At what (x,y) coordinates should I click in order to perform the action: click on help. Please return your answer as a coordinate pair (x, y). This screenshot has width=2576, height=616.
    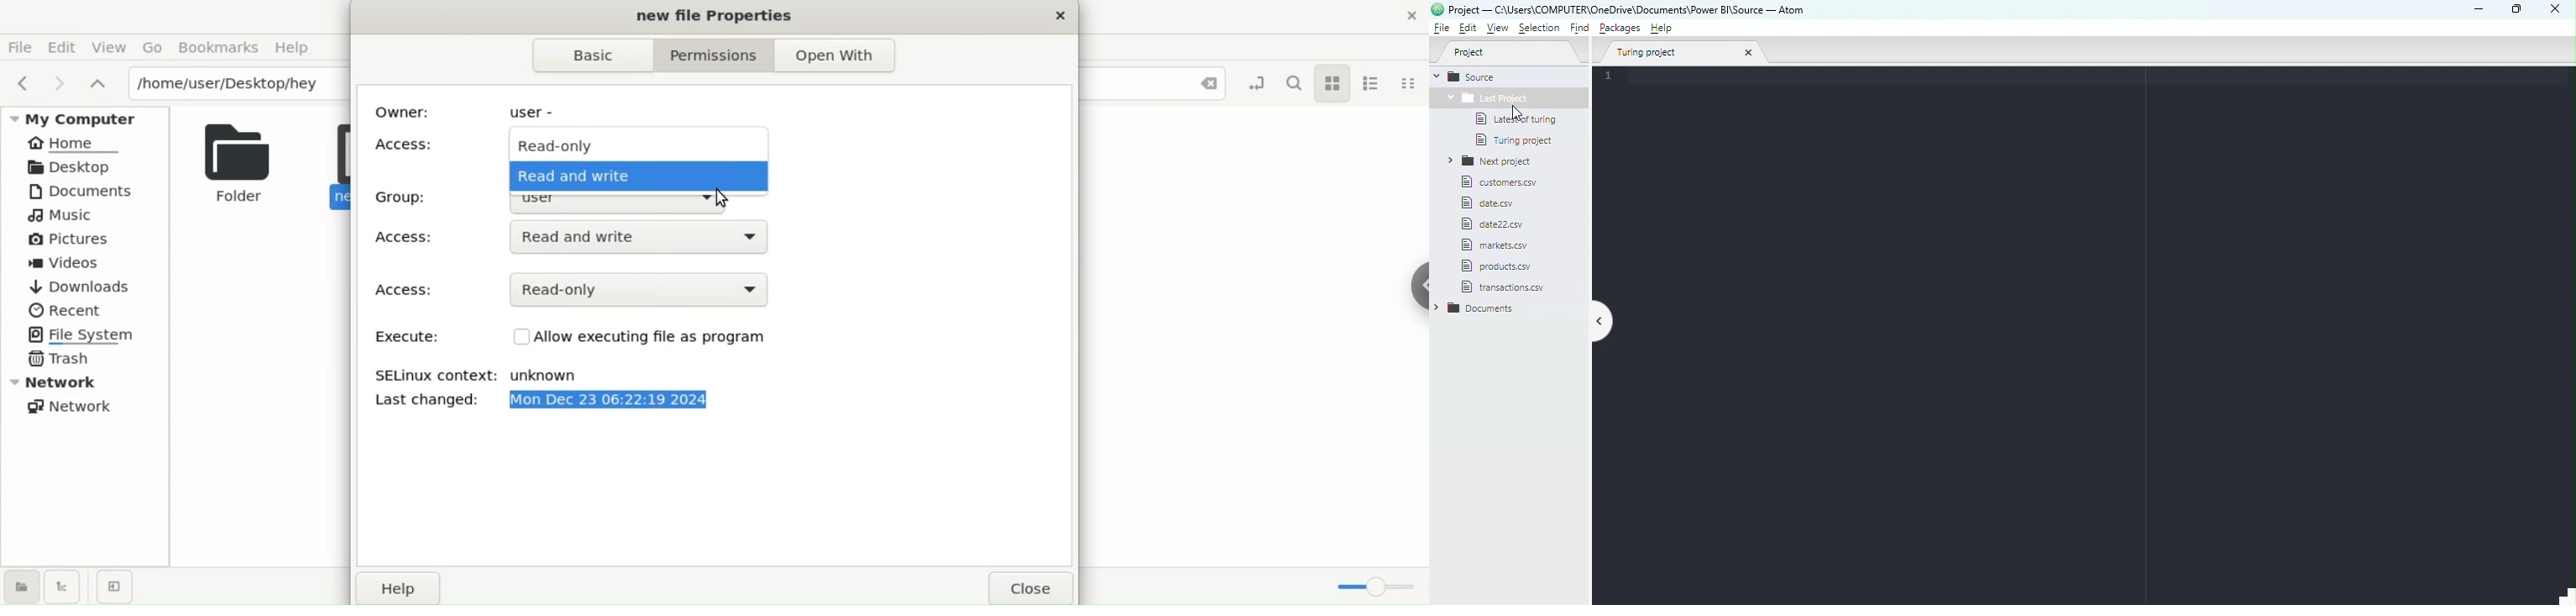
    Looking at the image, I should click on (401, 588).